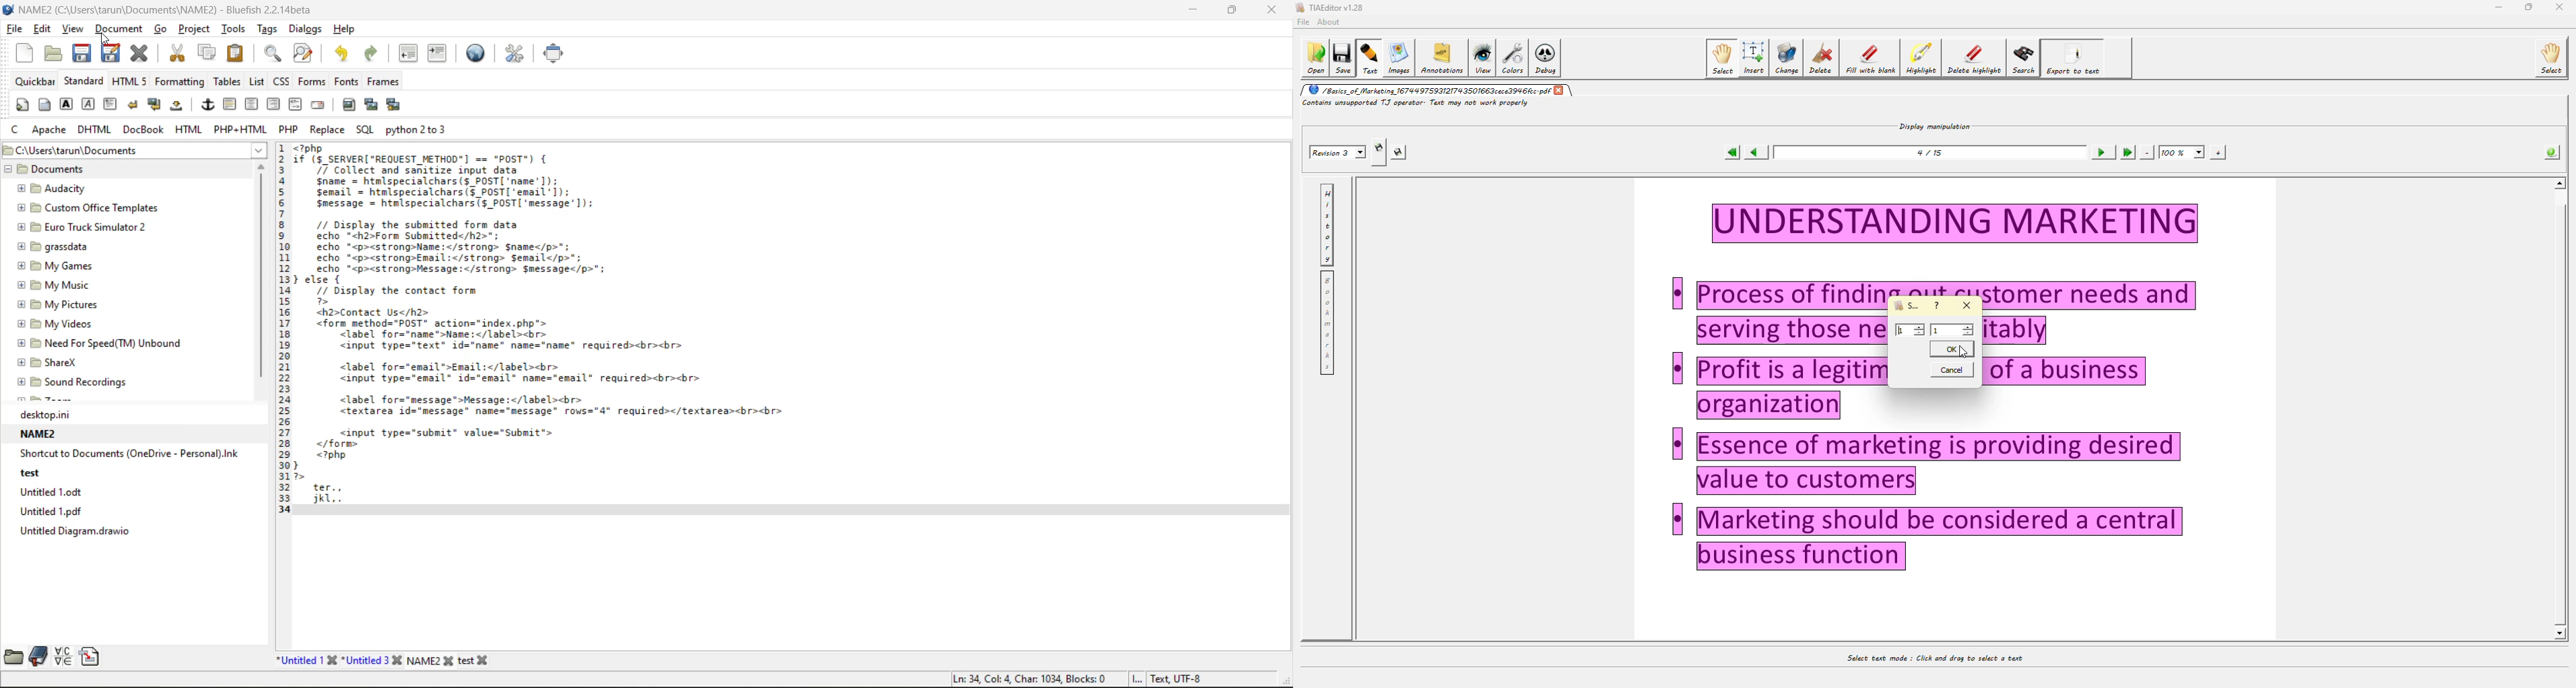 The image size is (2576, 700). Describe the element at coordinates (348, 30) in the screenshot. I see `help` at that location.